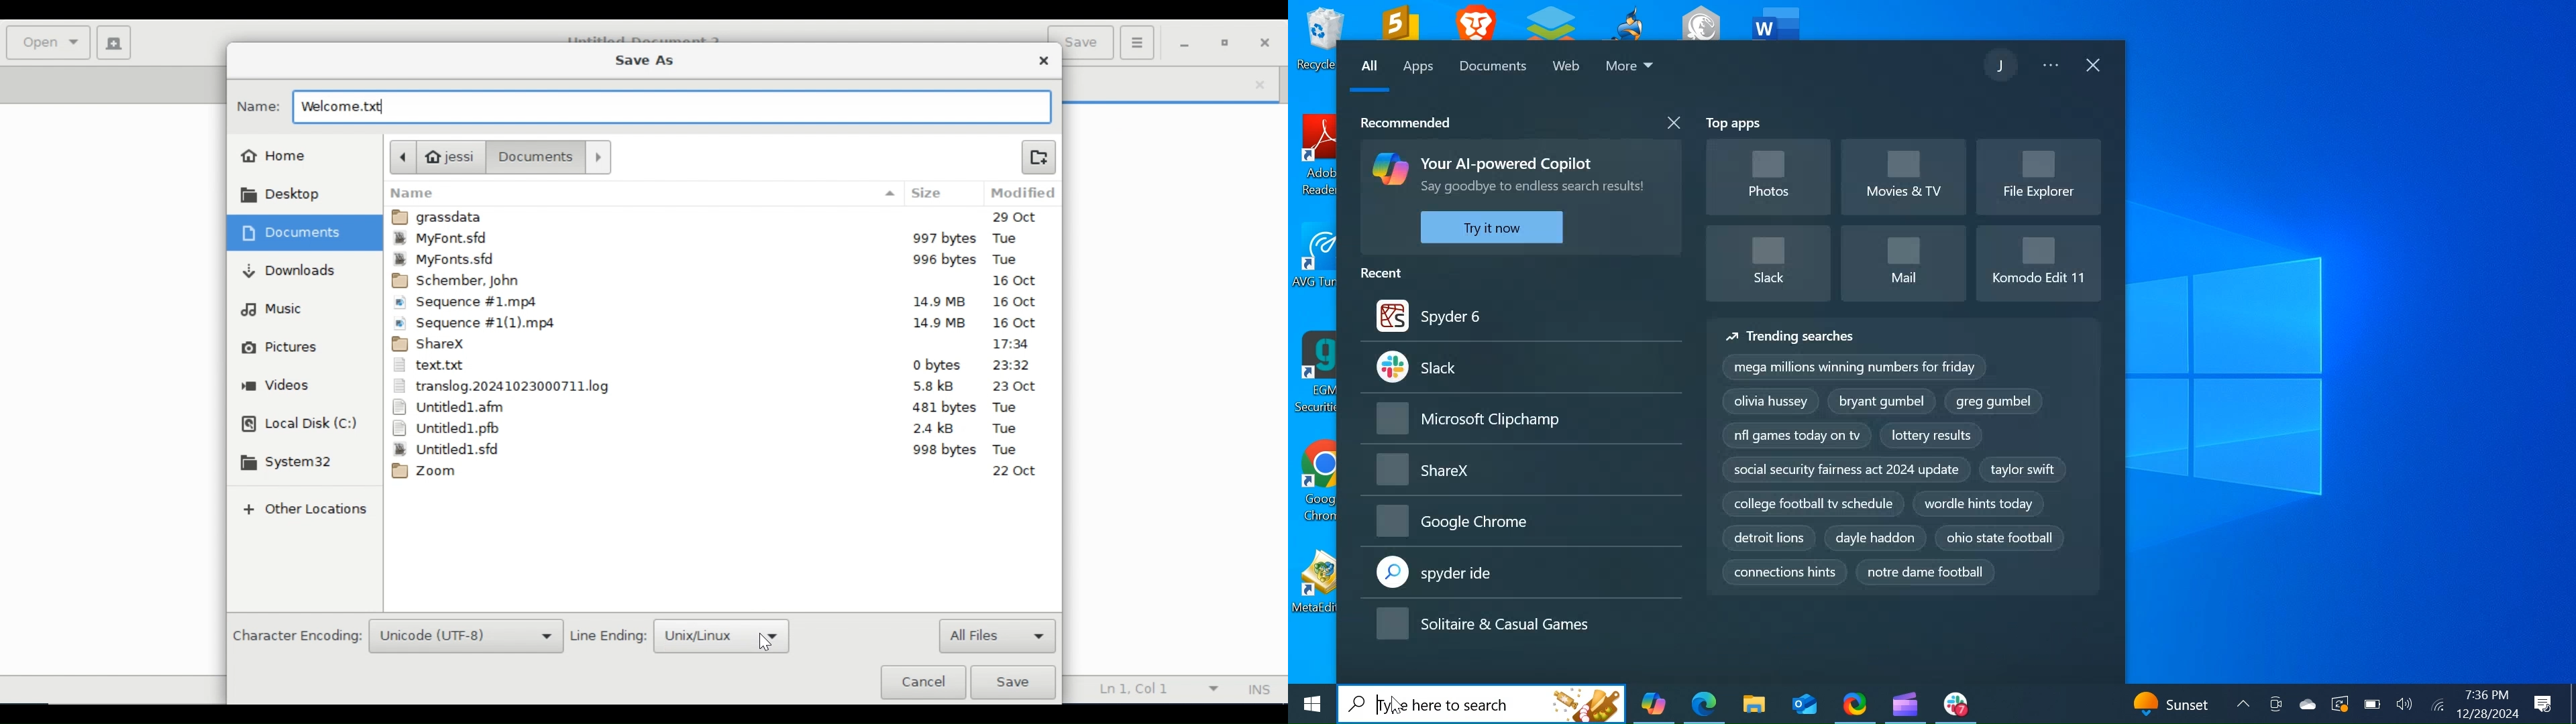 This screenshot has height=728, width=2576. What do you see at coordinates (356, 107) in the screenshot?
I see `Welcome.txt` at bounding box center [356, 107].